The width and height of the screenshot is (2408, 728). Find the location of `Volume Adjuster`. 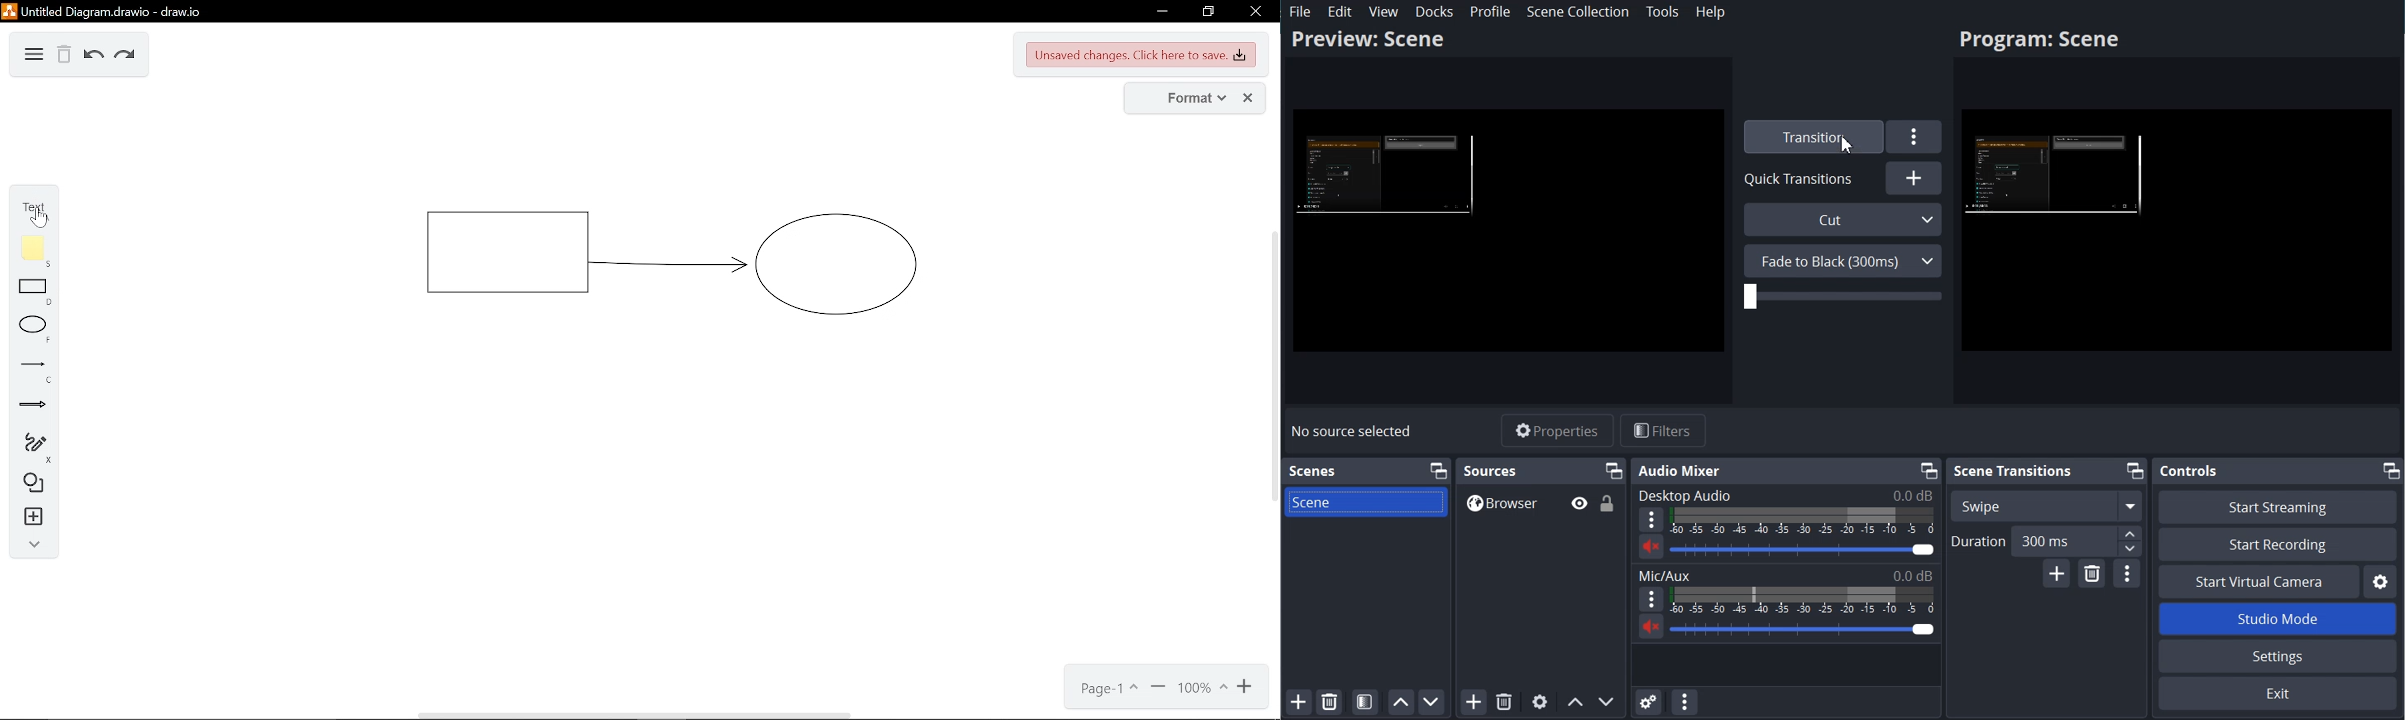

Volume Adjuster is located at coordinates (1803, 629).